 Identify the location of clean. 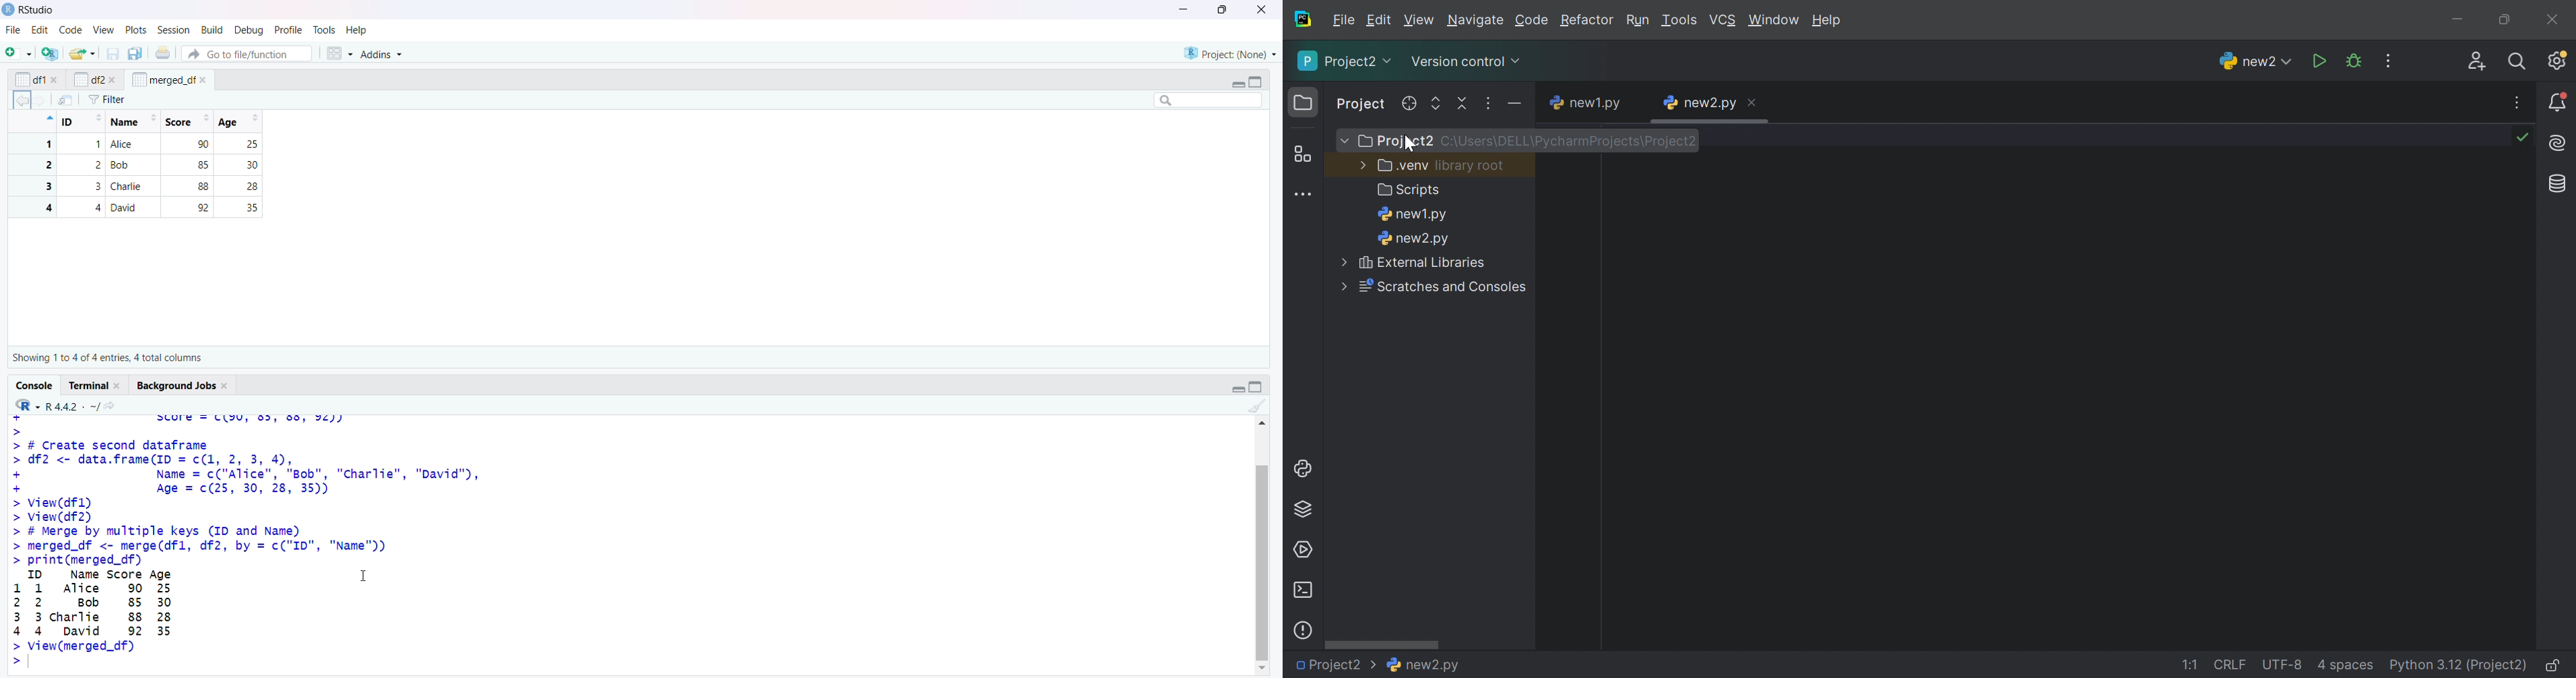
(1258, 407).